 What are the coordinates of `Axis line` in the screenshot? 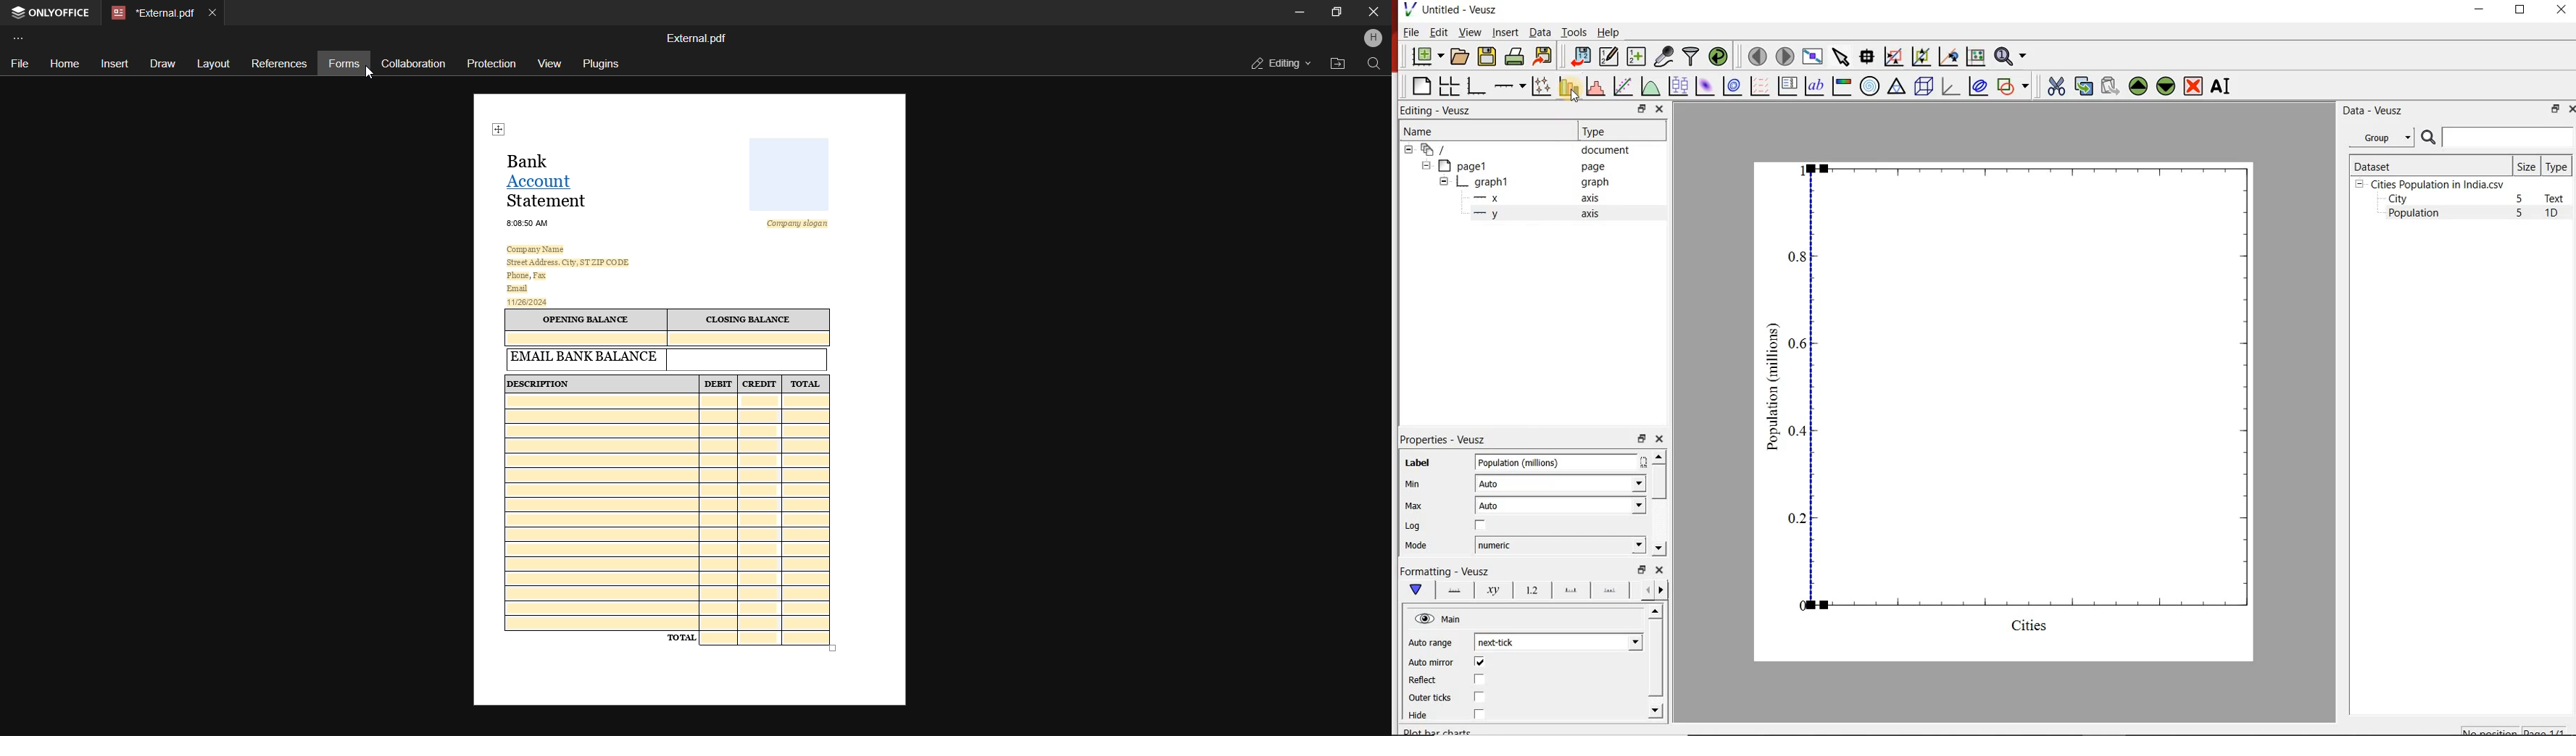 It's located at (1454, 592).